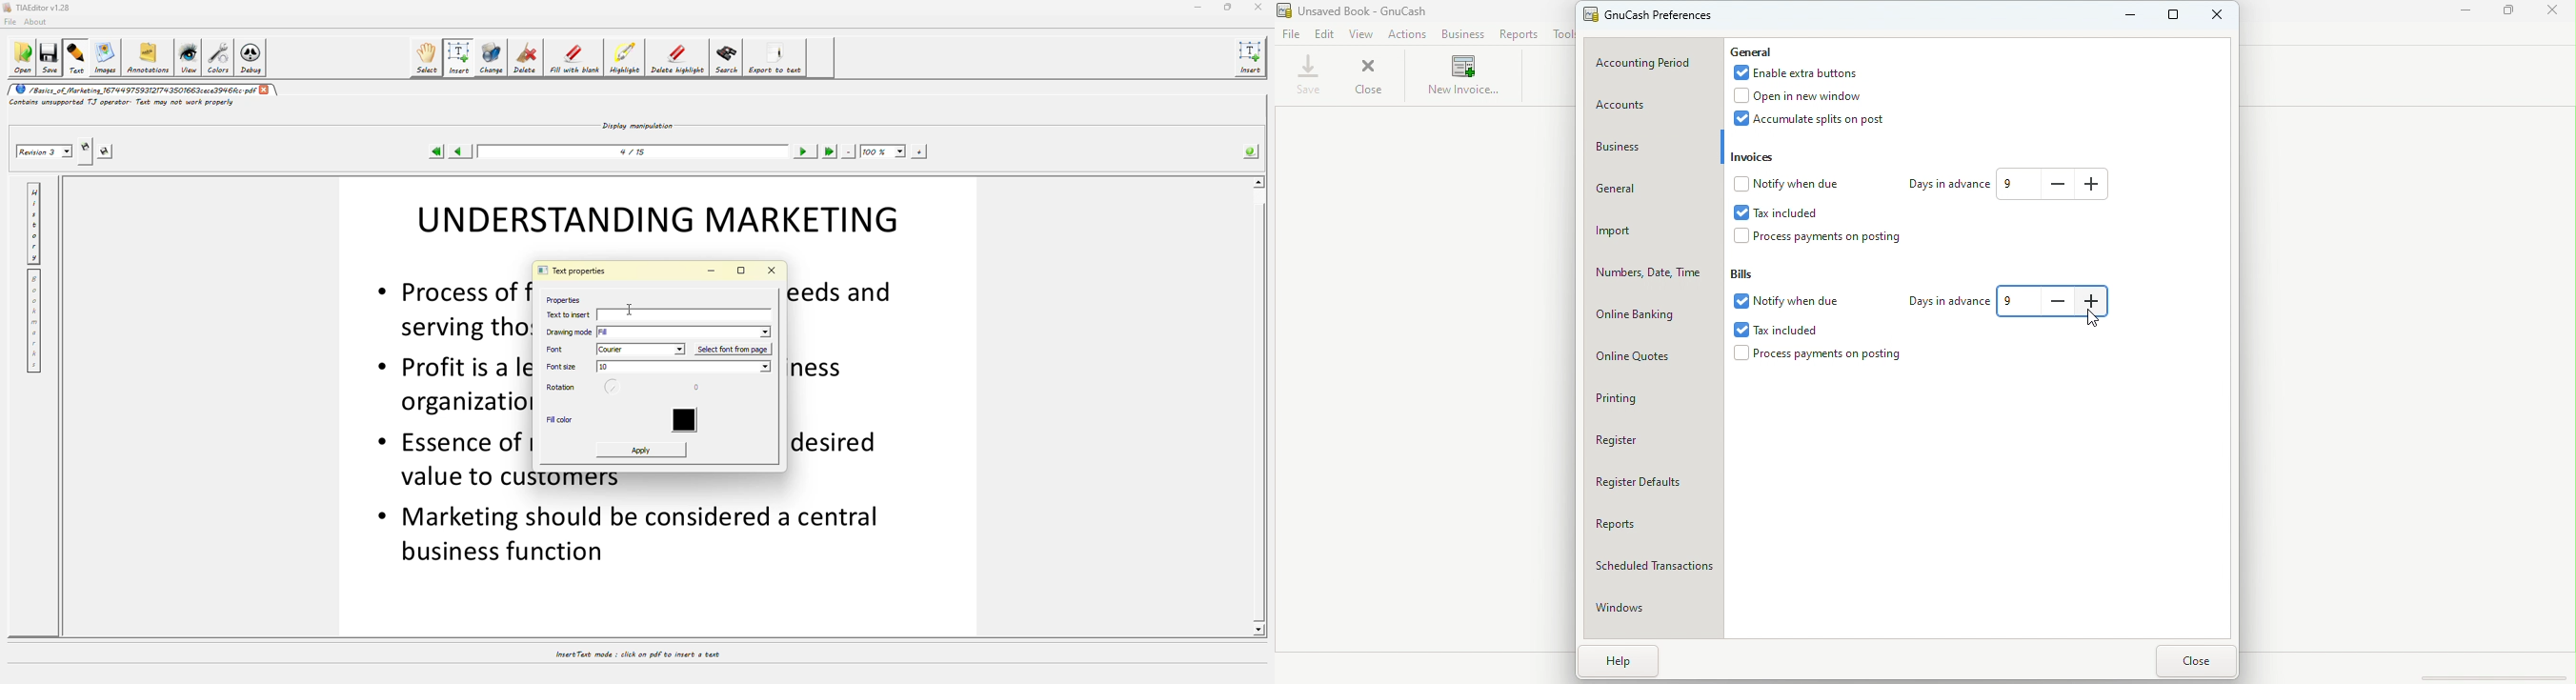 The width and height of the screenshot is (2576, 700). Describe the element at coordinates (1947, 186) in the screenshot. I see `Days in advance` at that location.